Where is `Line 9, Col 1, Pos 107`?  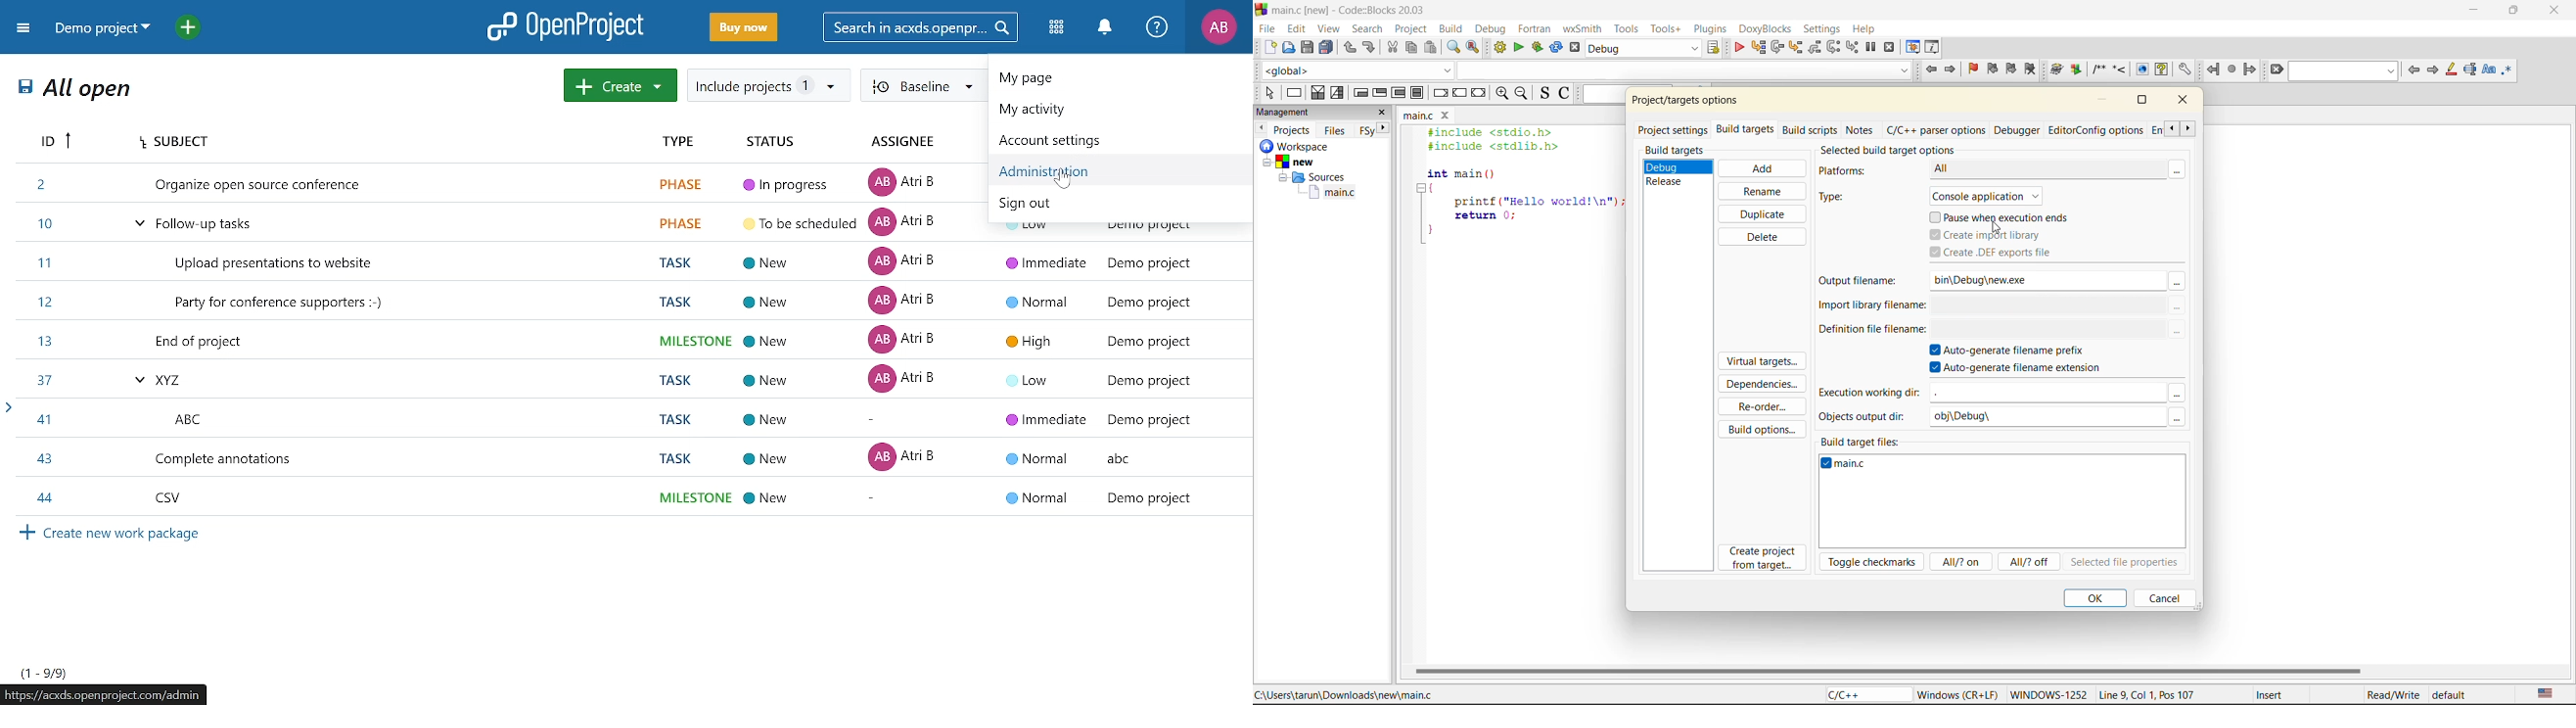 Line 9, Col 1, Pos 107 is located at coordinates (2147, 697).